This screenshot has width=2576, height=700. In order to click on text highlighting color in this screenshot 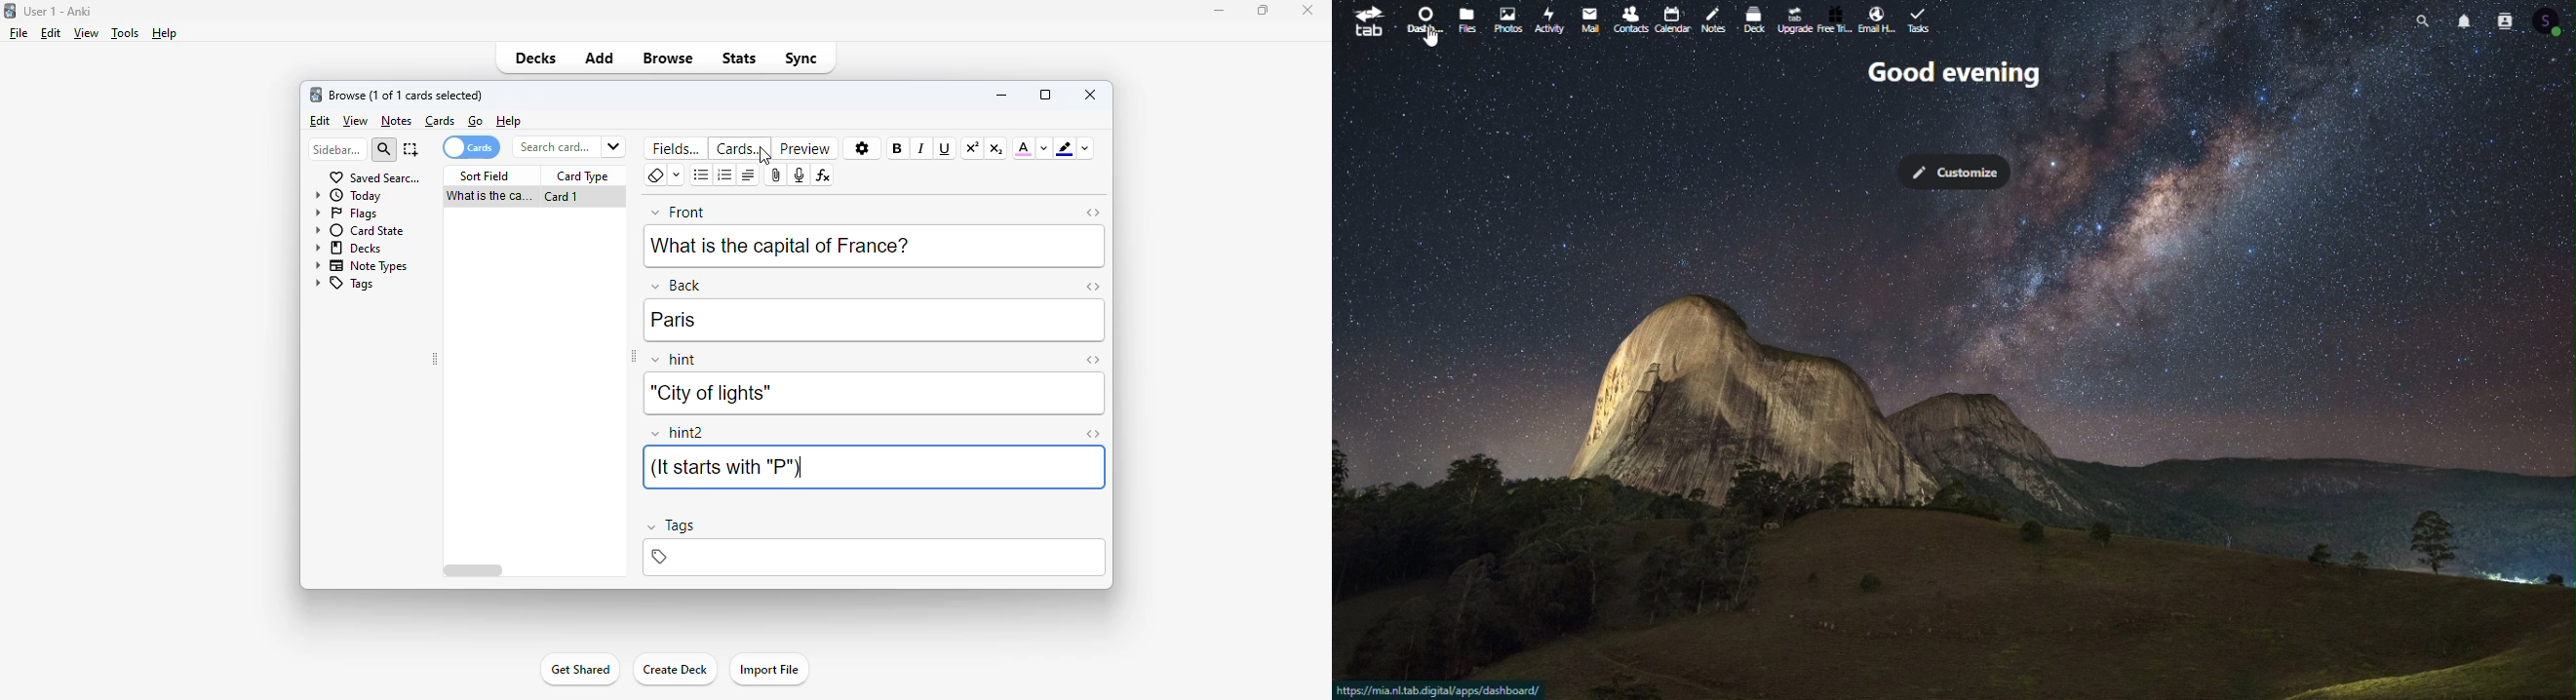, I will do `click(1064, 148)`.